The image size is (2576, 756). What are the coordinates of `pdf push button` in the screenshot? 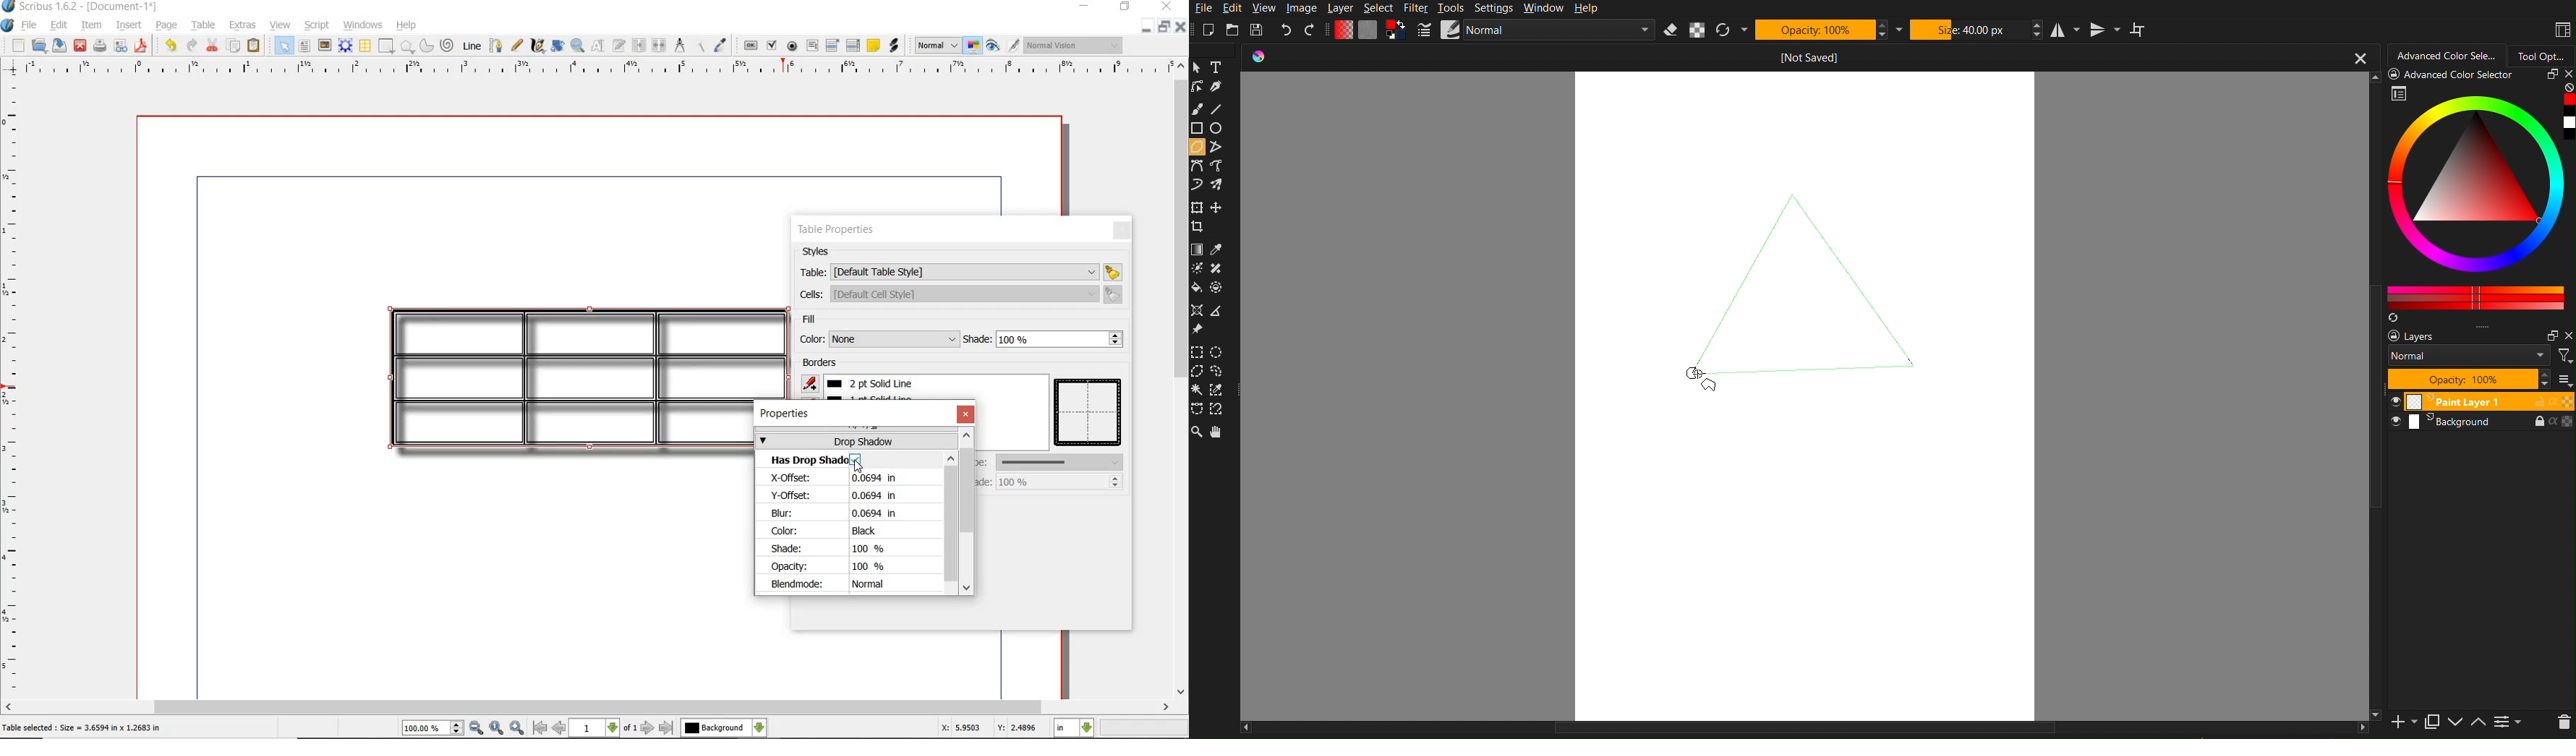 It's located at (751, 46).